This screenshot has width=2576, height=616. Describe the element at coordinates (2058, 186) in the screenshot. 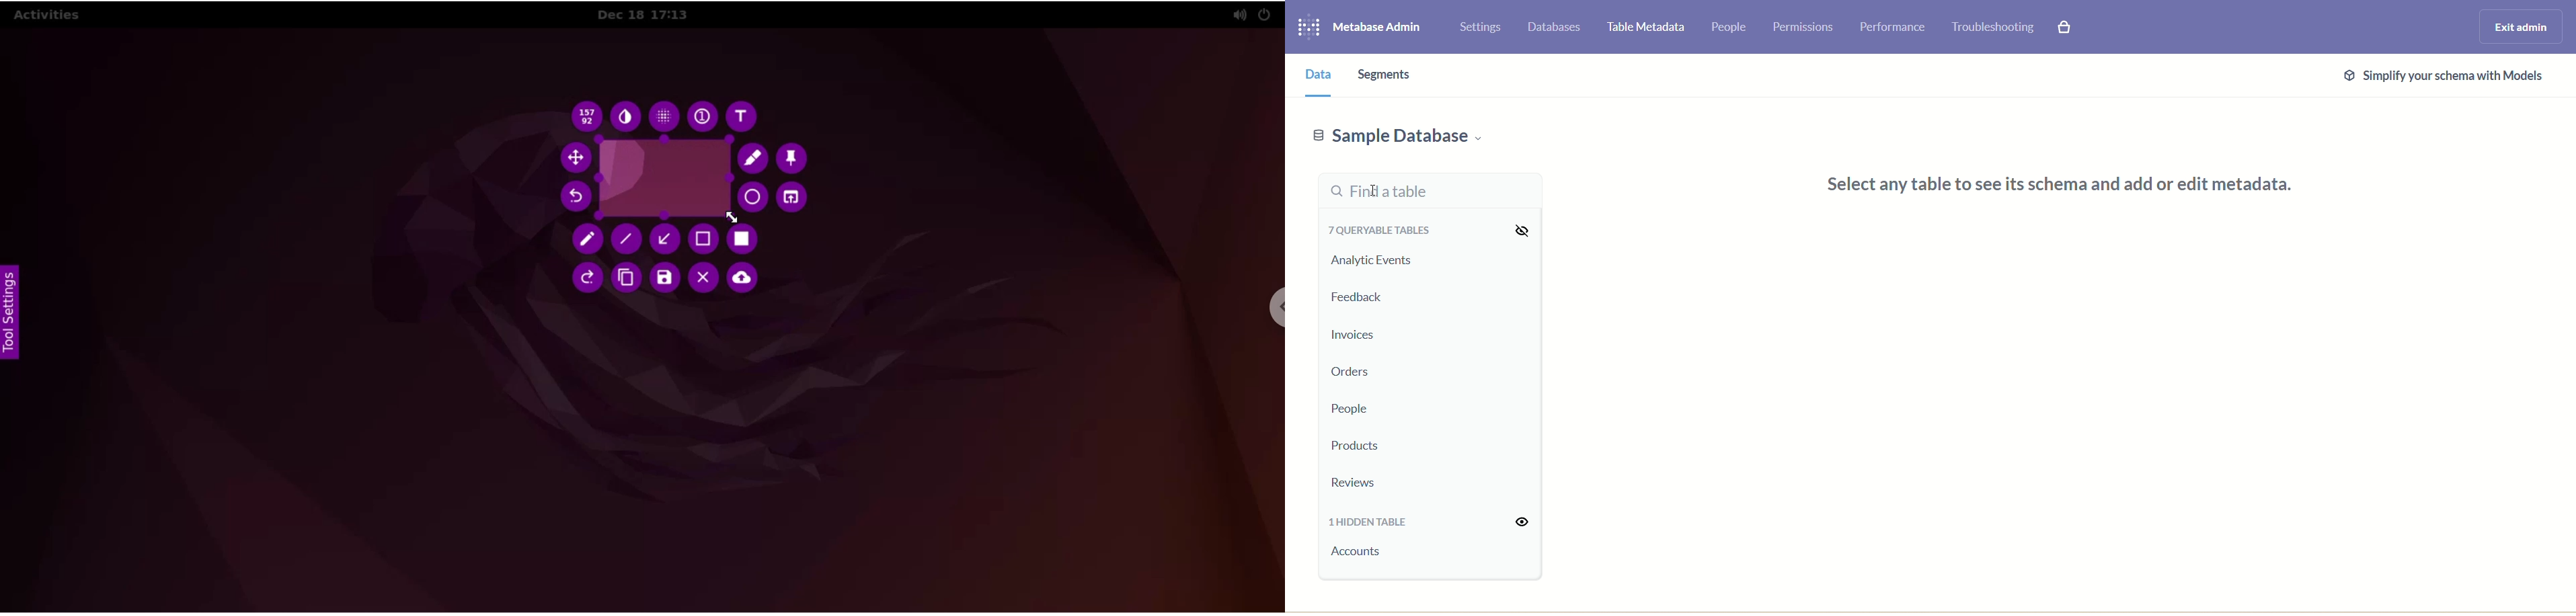

I see `Select any table to see its schema and add or edit metadata.` at that location.